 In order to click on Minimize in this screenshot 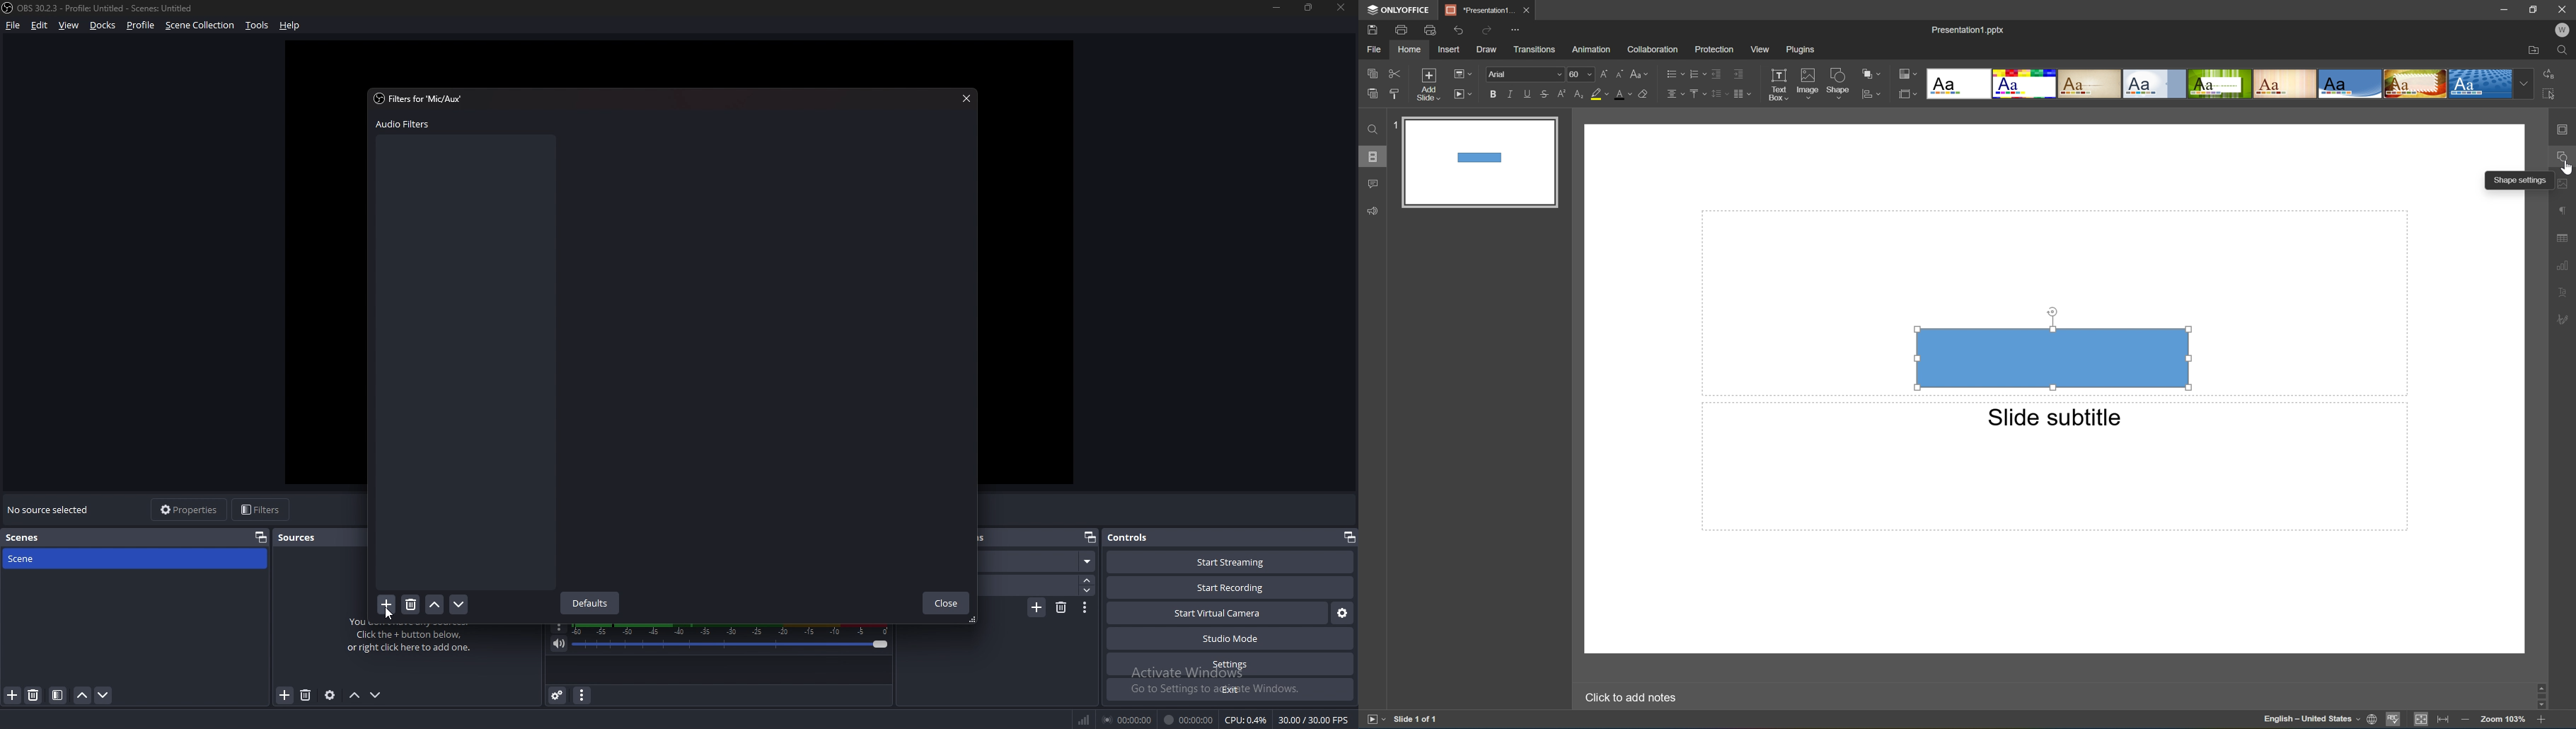, I will do `click(2500, 9)`.